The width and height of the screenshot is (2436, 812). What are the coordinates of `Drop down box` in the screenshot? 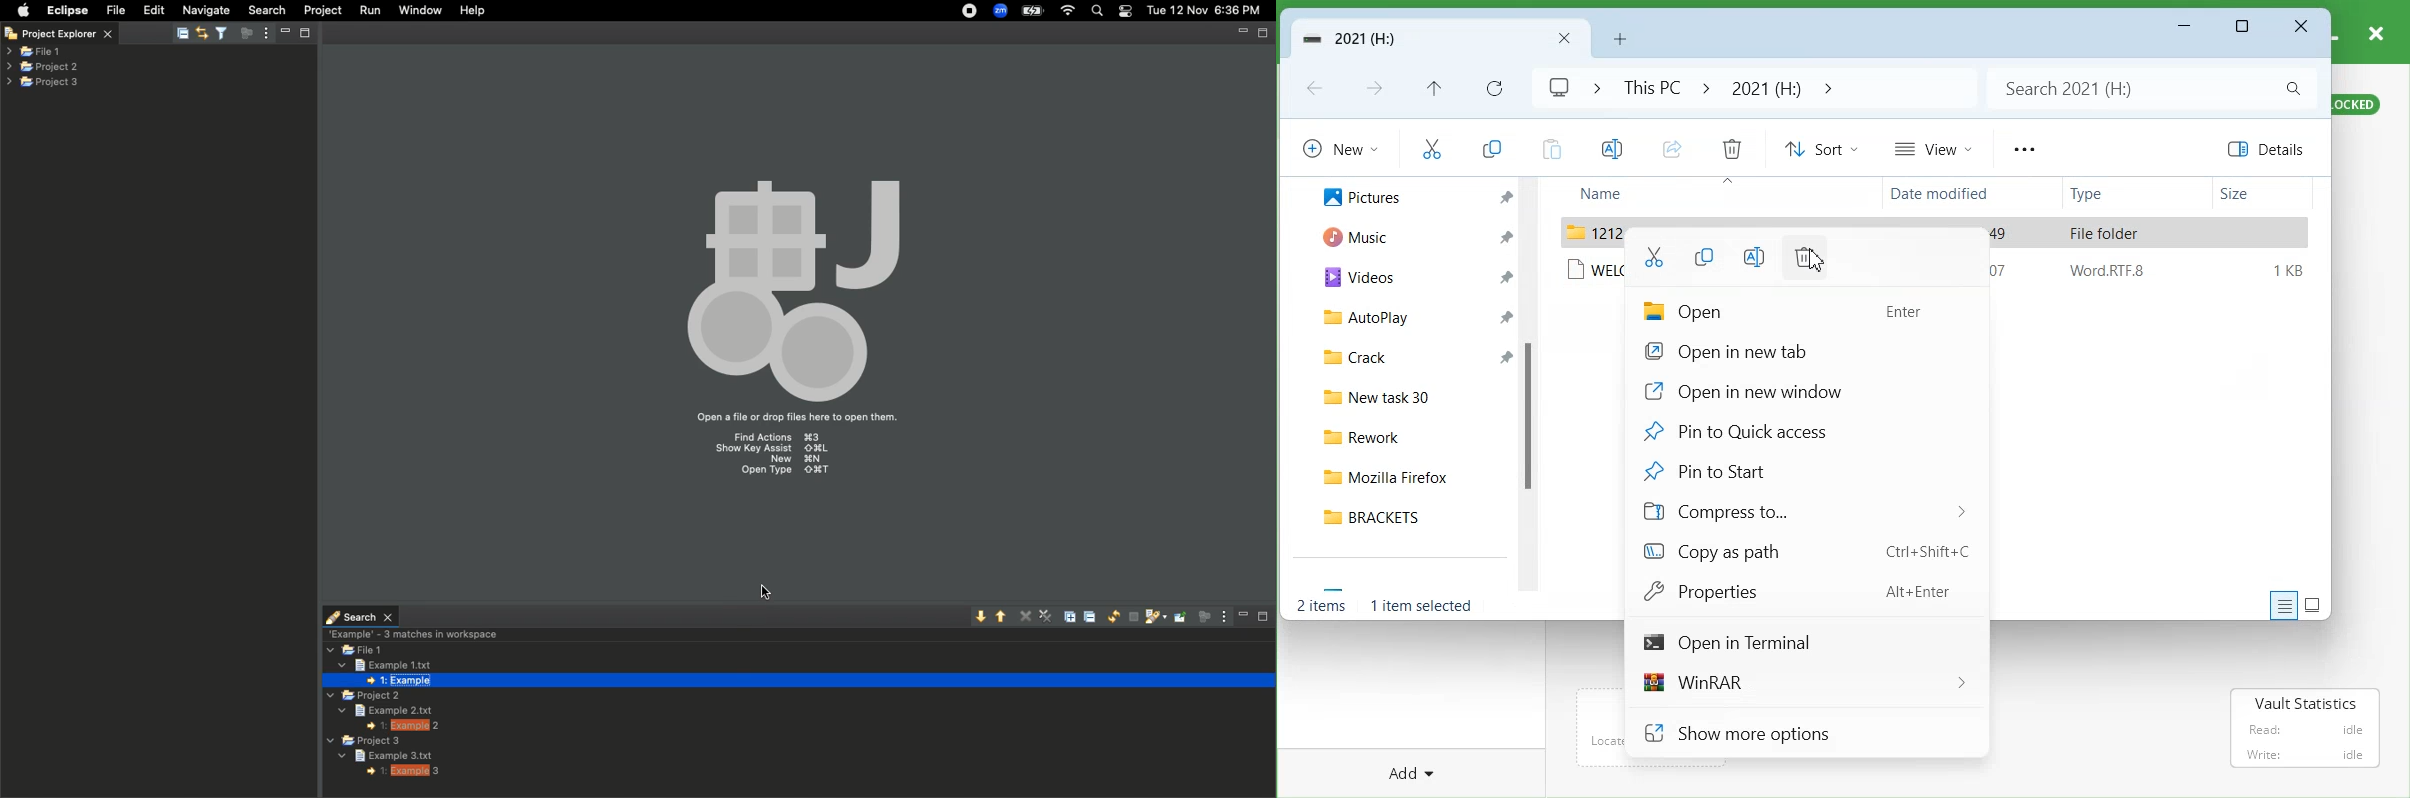 It's located at (1825, 87).